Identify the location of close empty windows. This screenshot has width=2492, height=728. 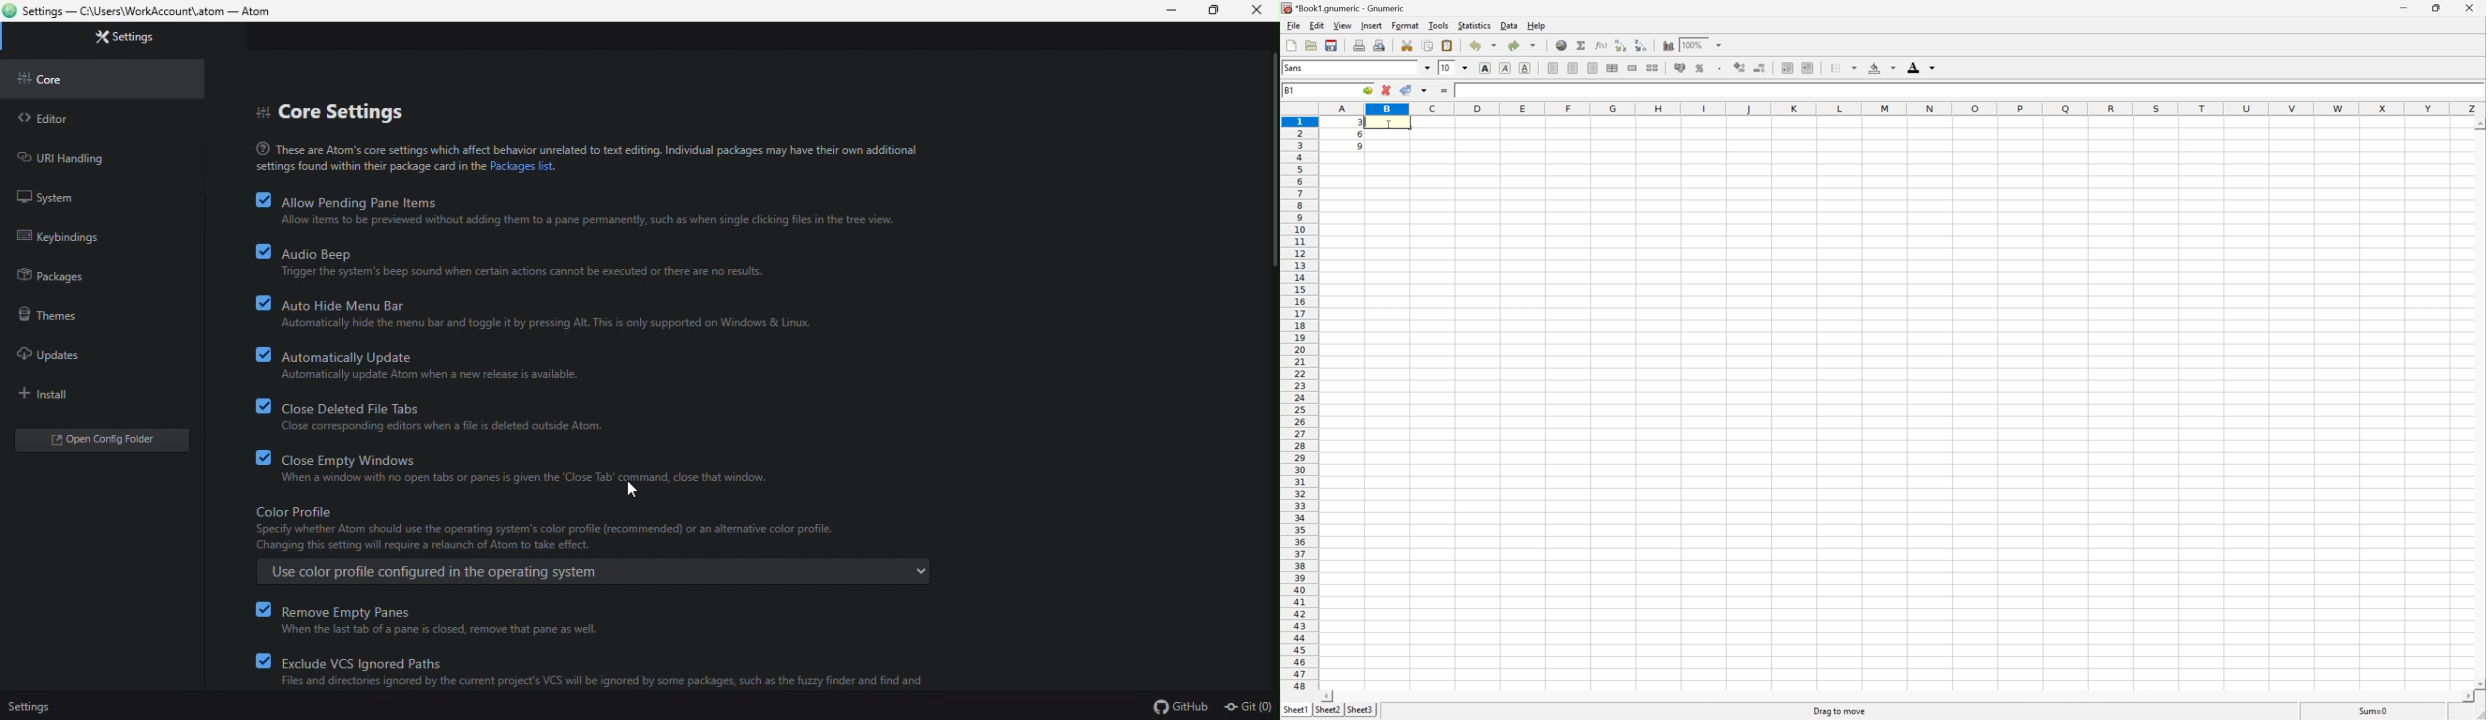
(534, 470).